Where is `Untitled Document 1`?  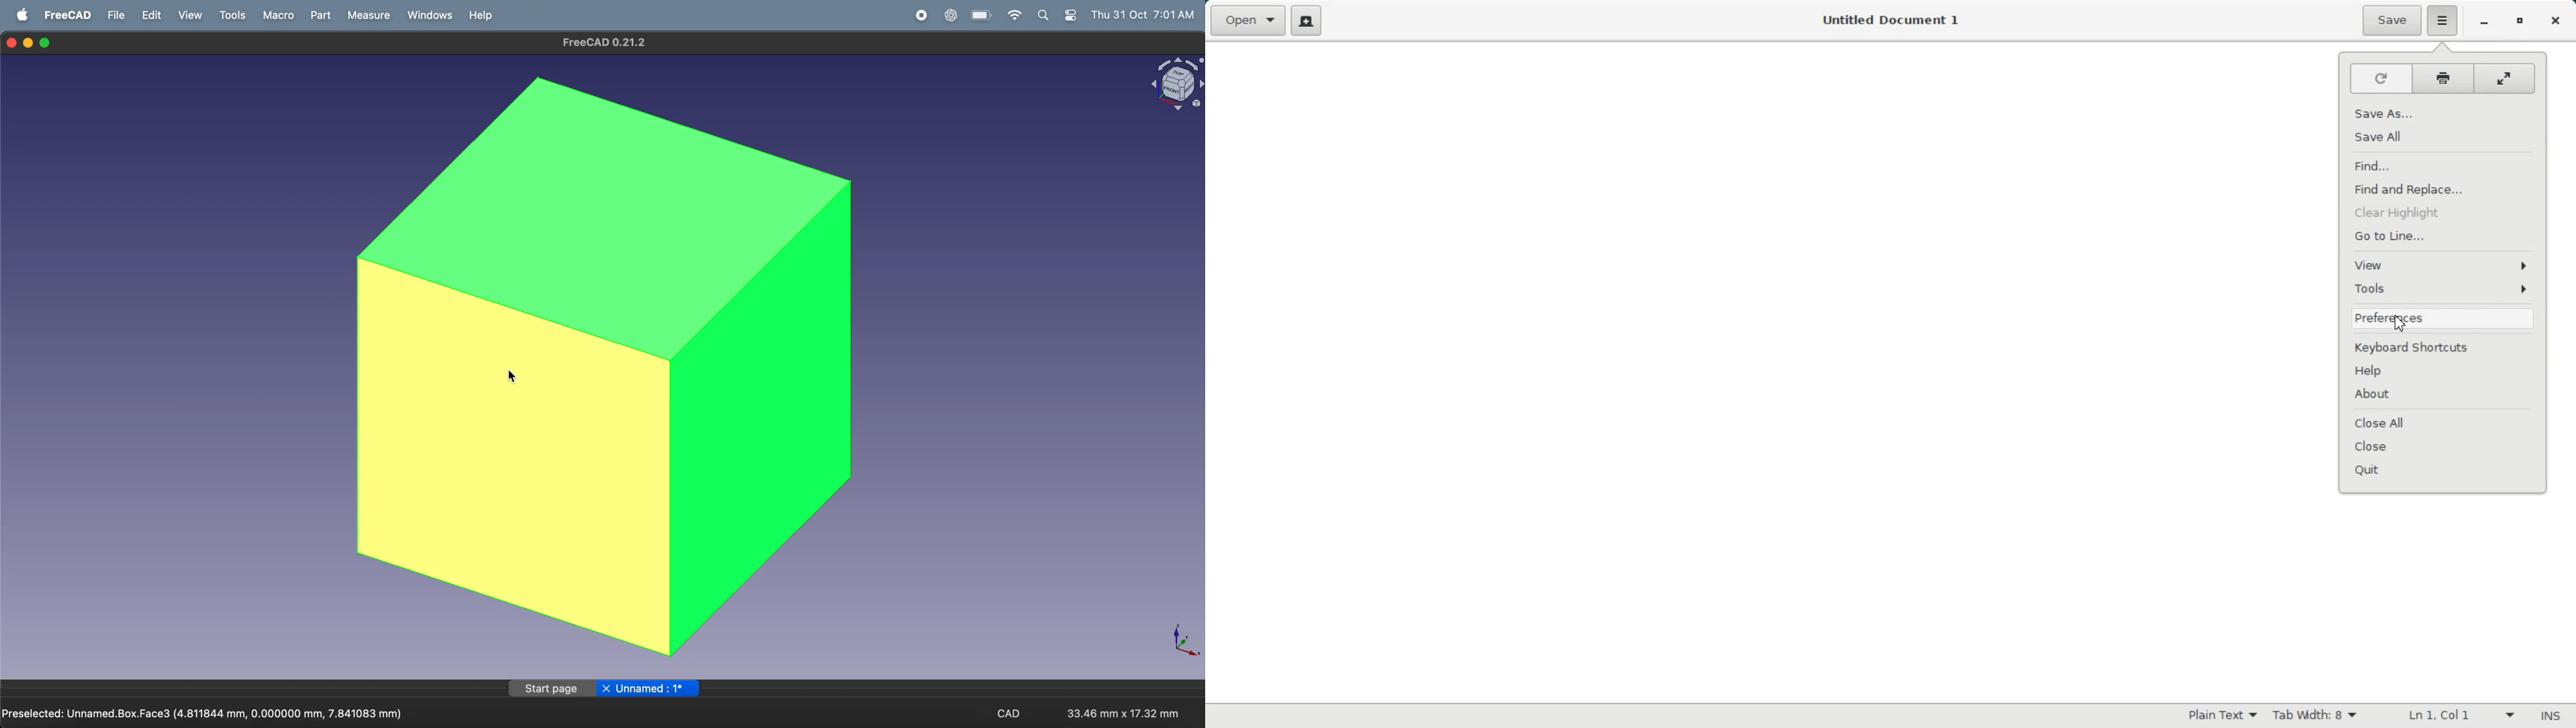
Untitled Document 1 is located at coordinates (1888, 20).